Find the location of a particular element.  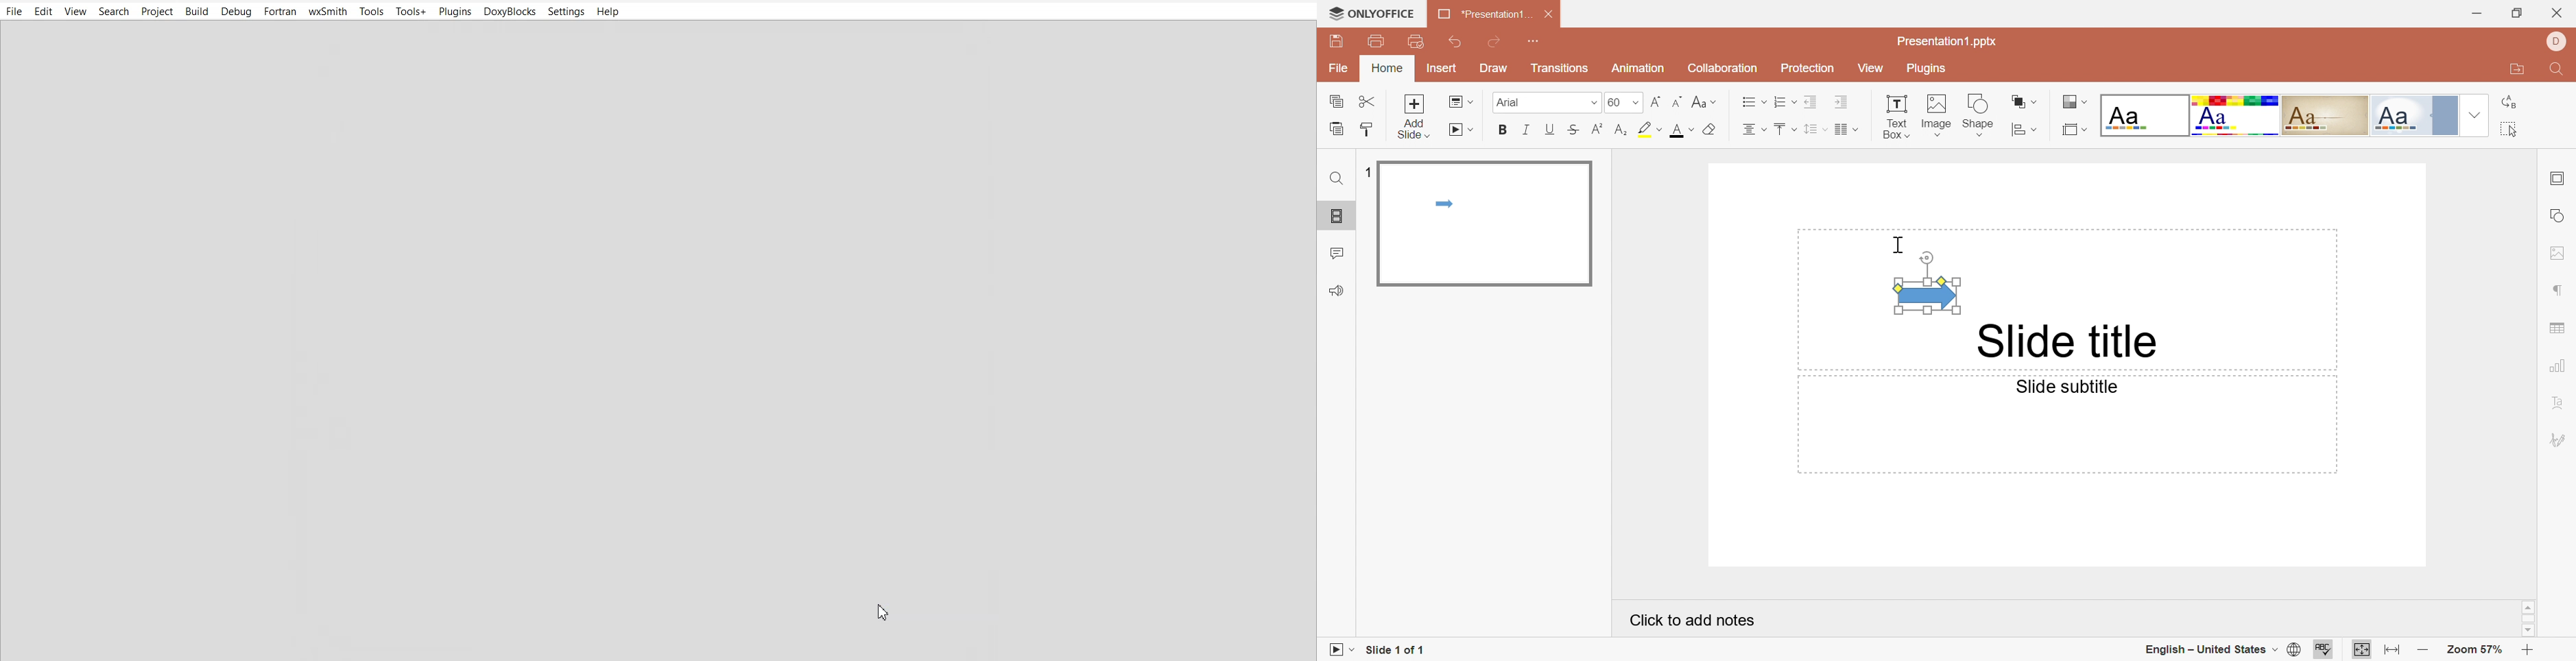

Text art settings is located at coordinates (2558, 402).